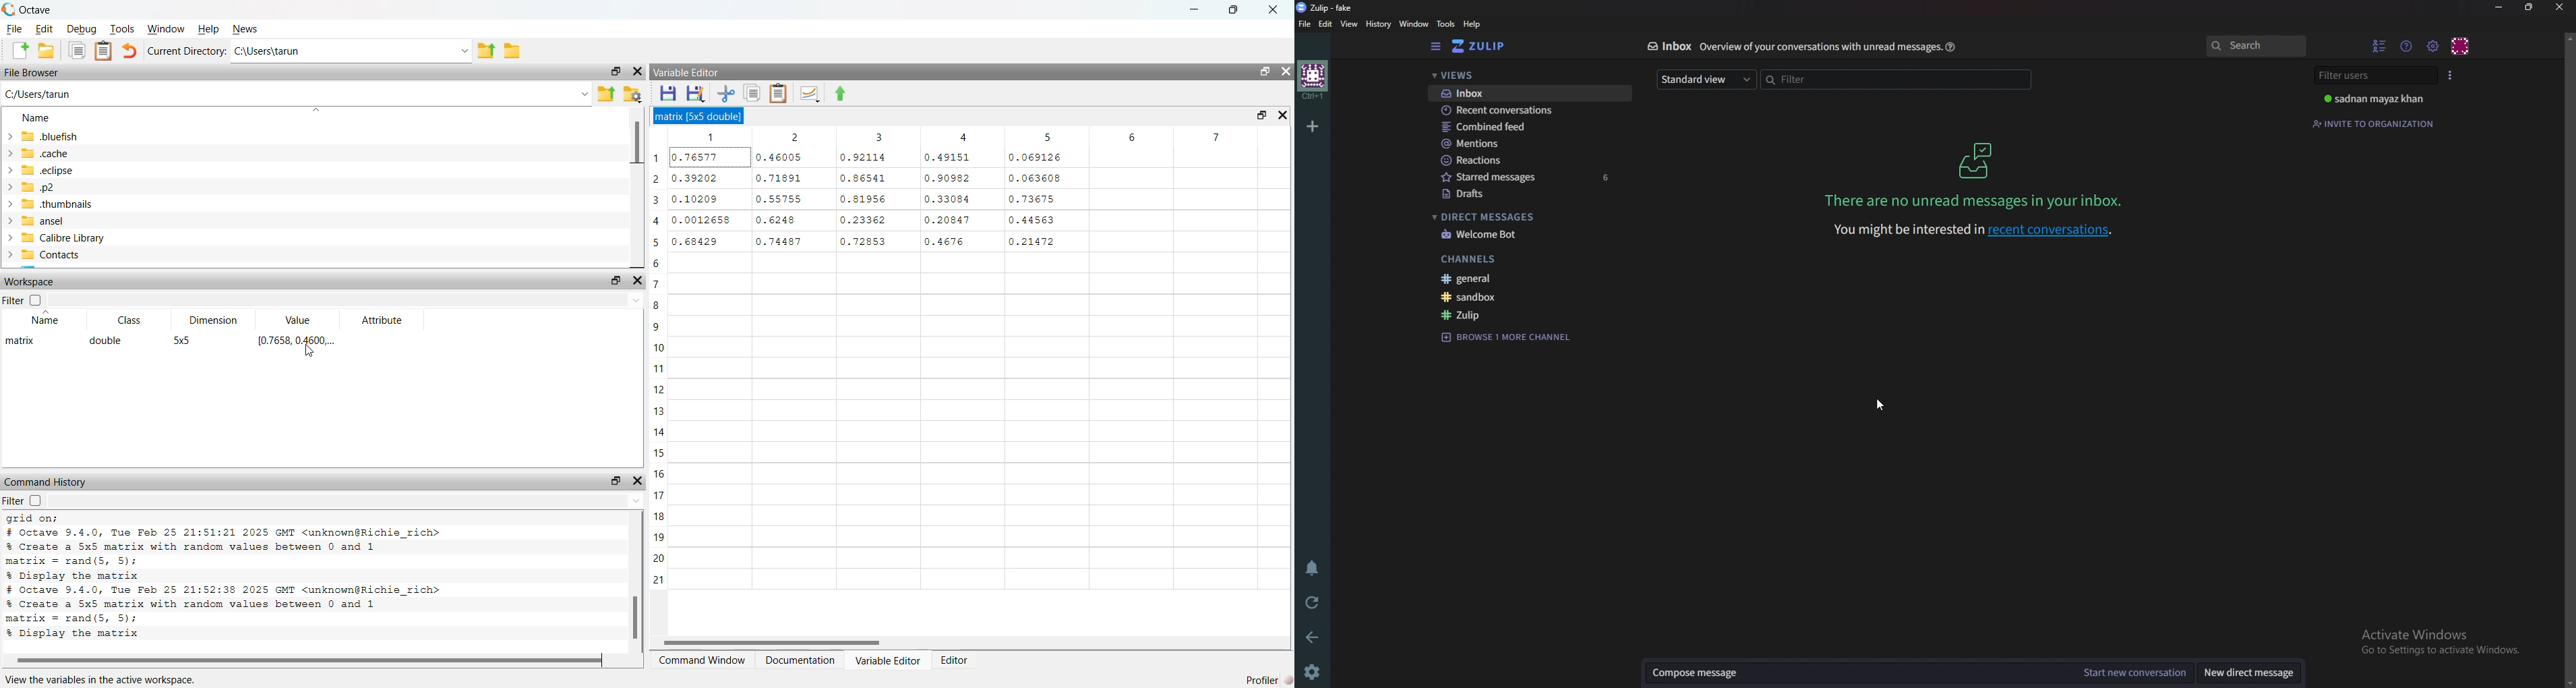  What do you see at coordinates (754, 93) in the screenshot?
I see `copy` at bounding box center [754, 93].